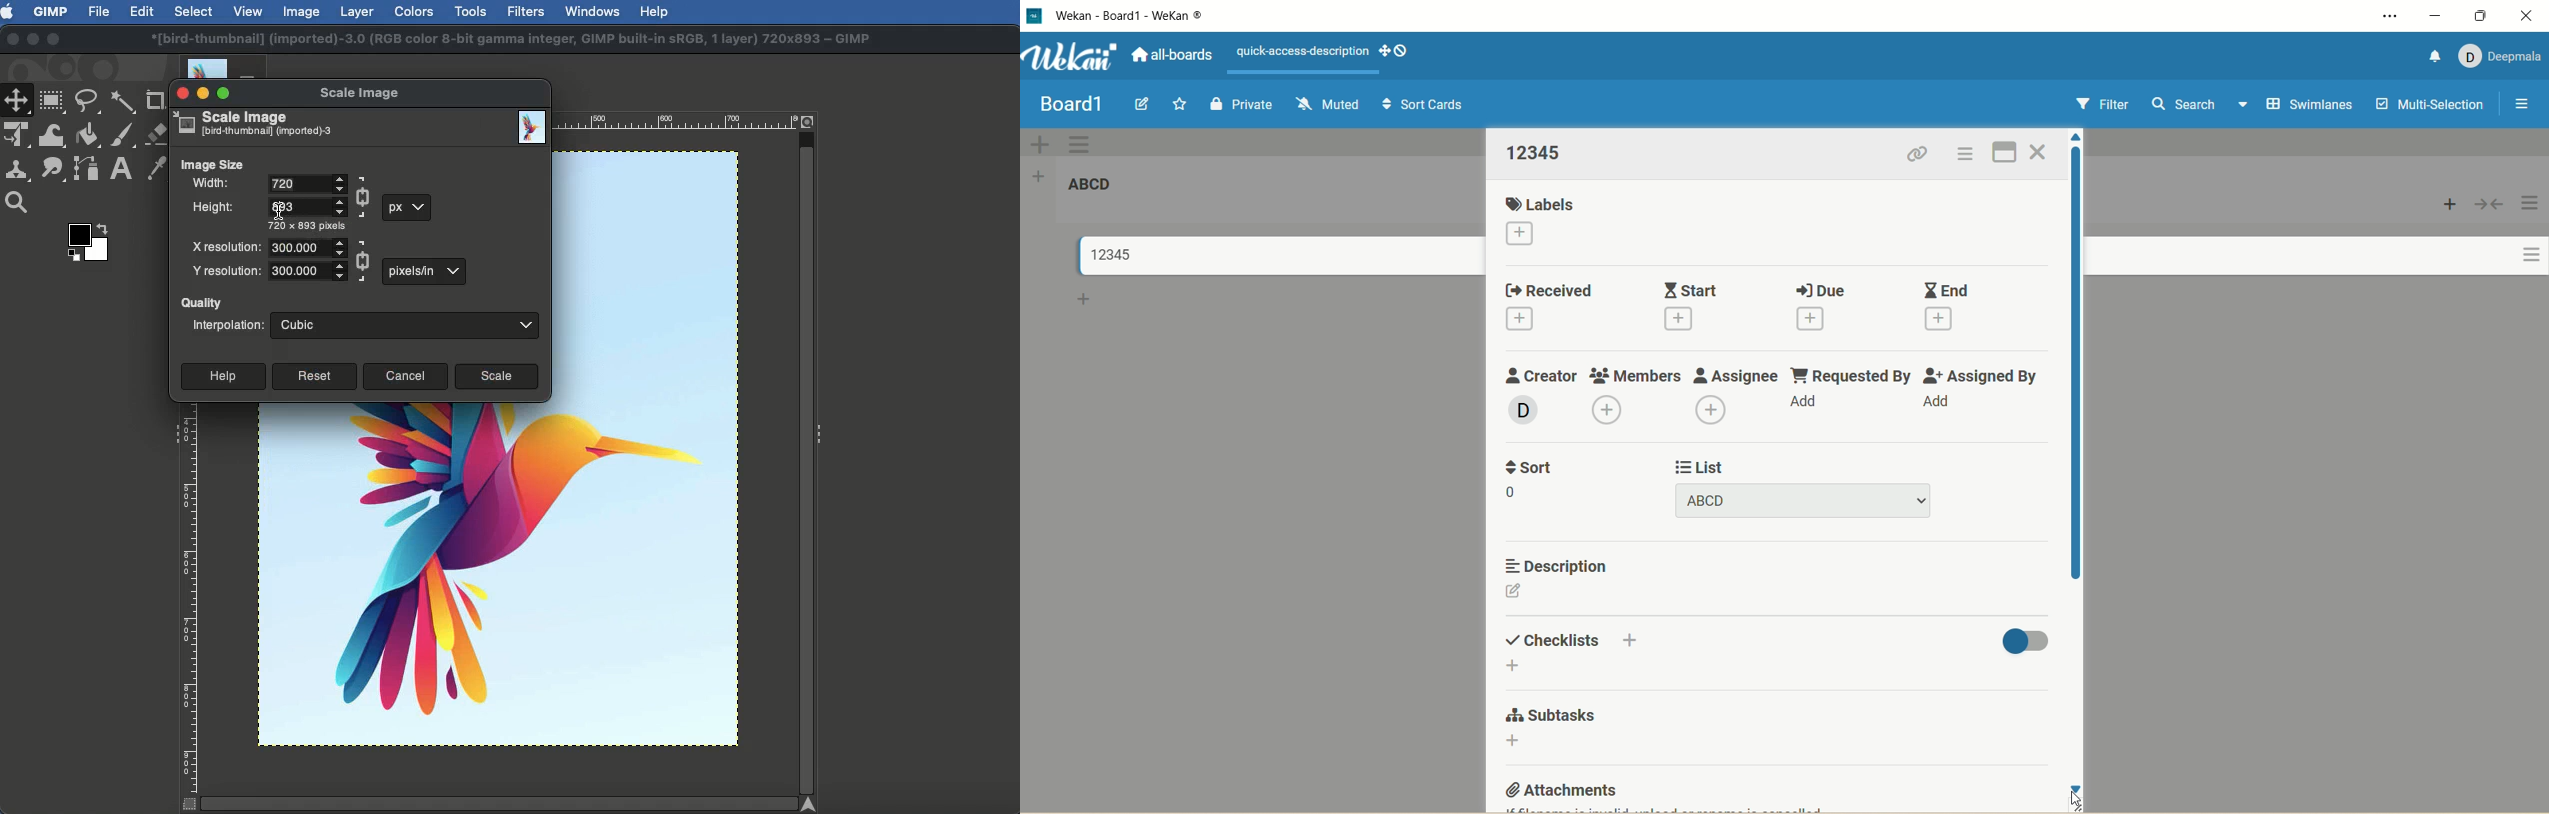  What do you see at coordinates (413, 12) in the screenshot?
I see `Colors` at bounding box center [413, 12].